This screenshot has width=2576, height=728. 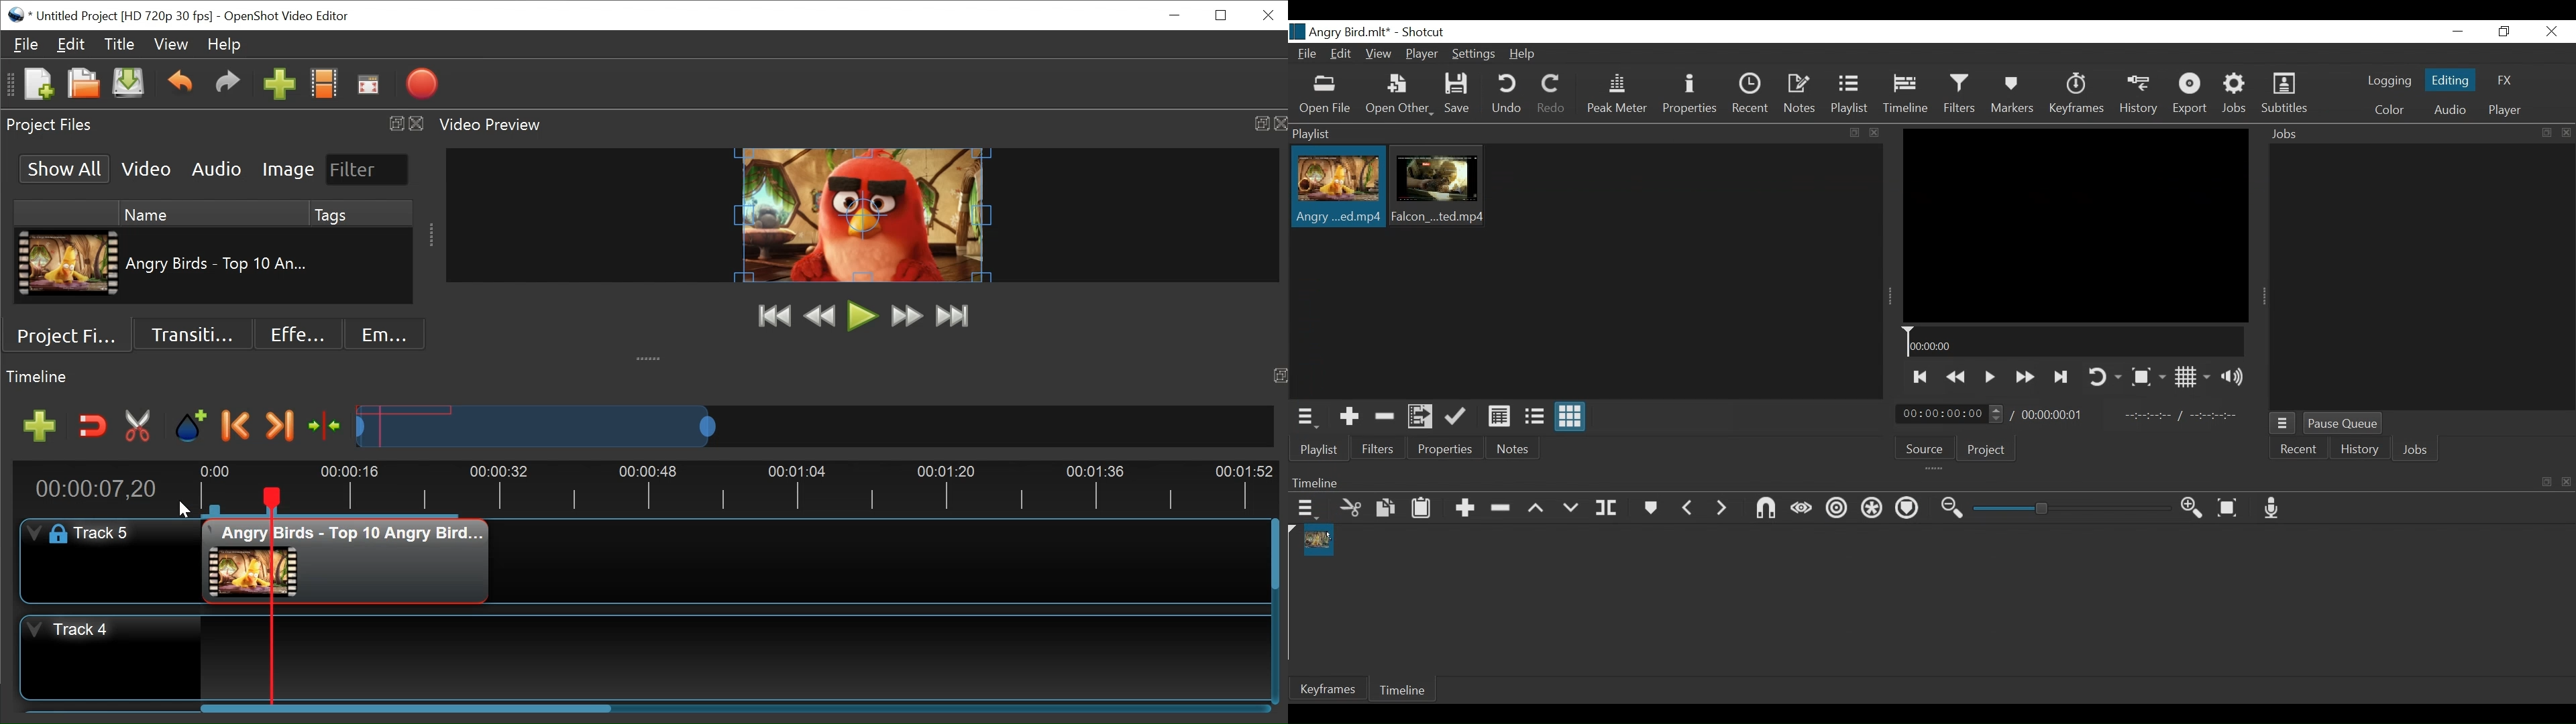 I want to click on History, so click(x=2139, y=97).